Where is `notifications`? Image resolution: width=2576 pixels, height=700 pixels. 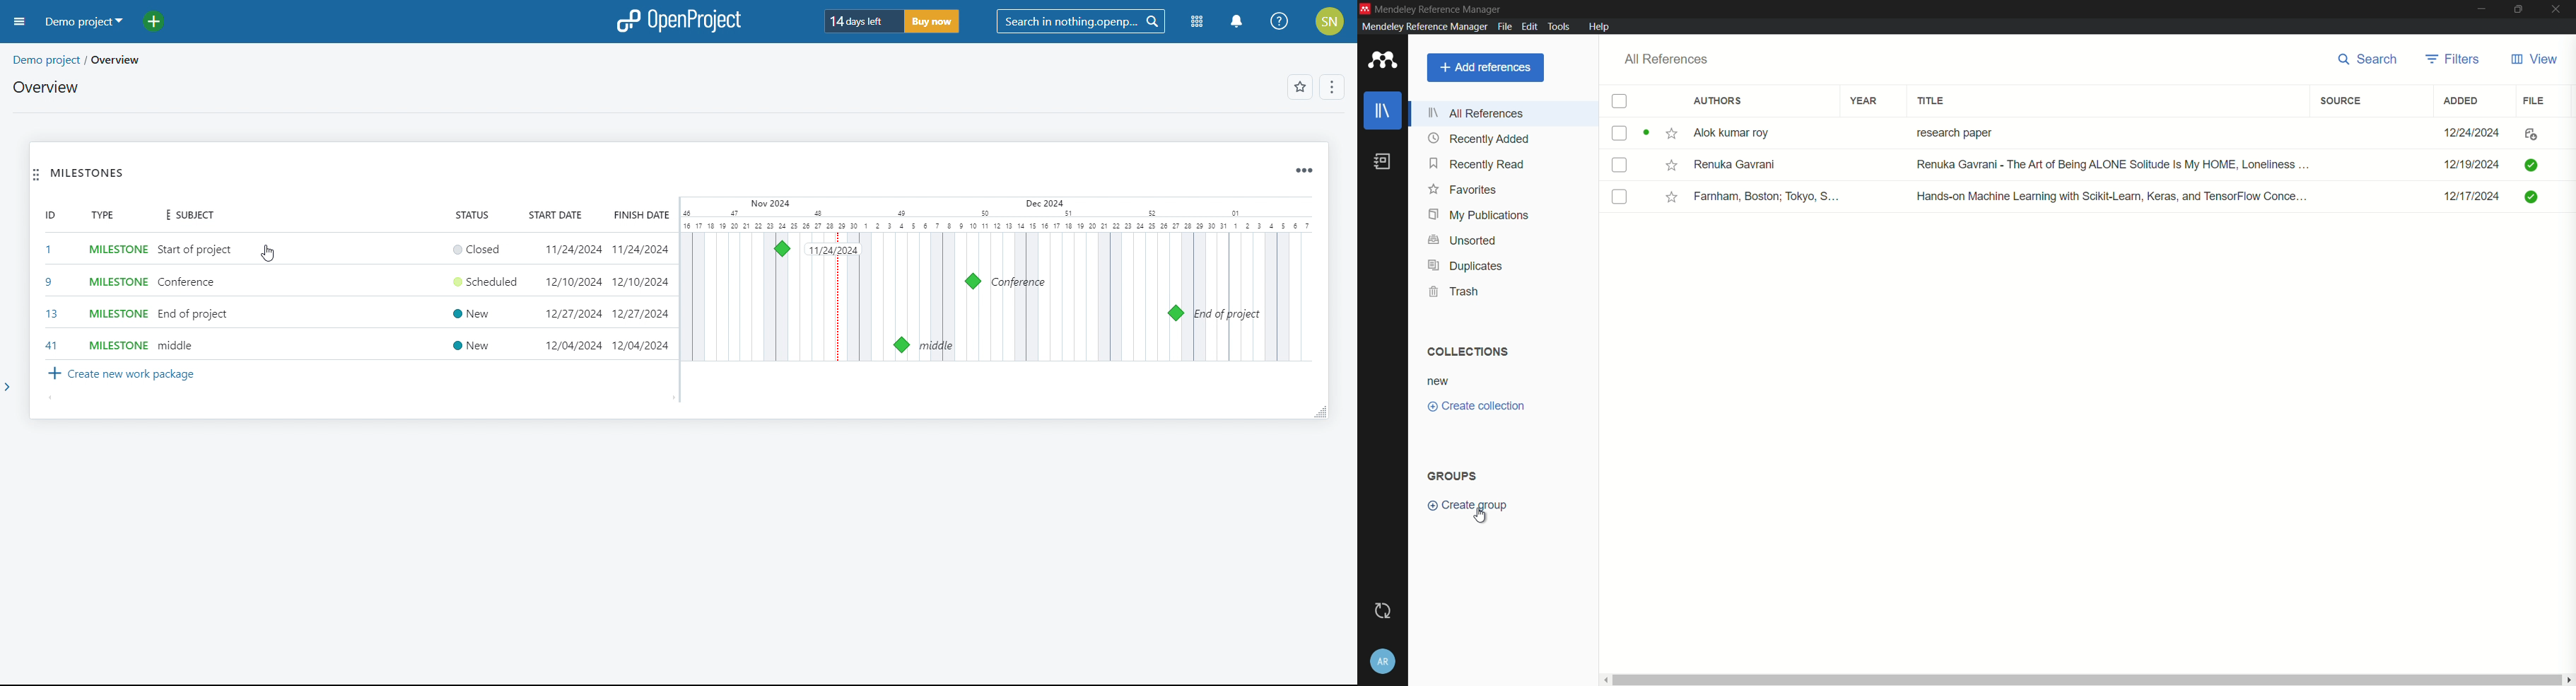 notifications is located at coordinates (1237, 21).